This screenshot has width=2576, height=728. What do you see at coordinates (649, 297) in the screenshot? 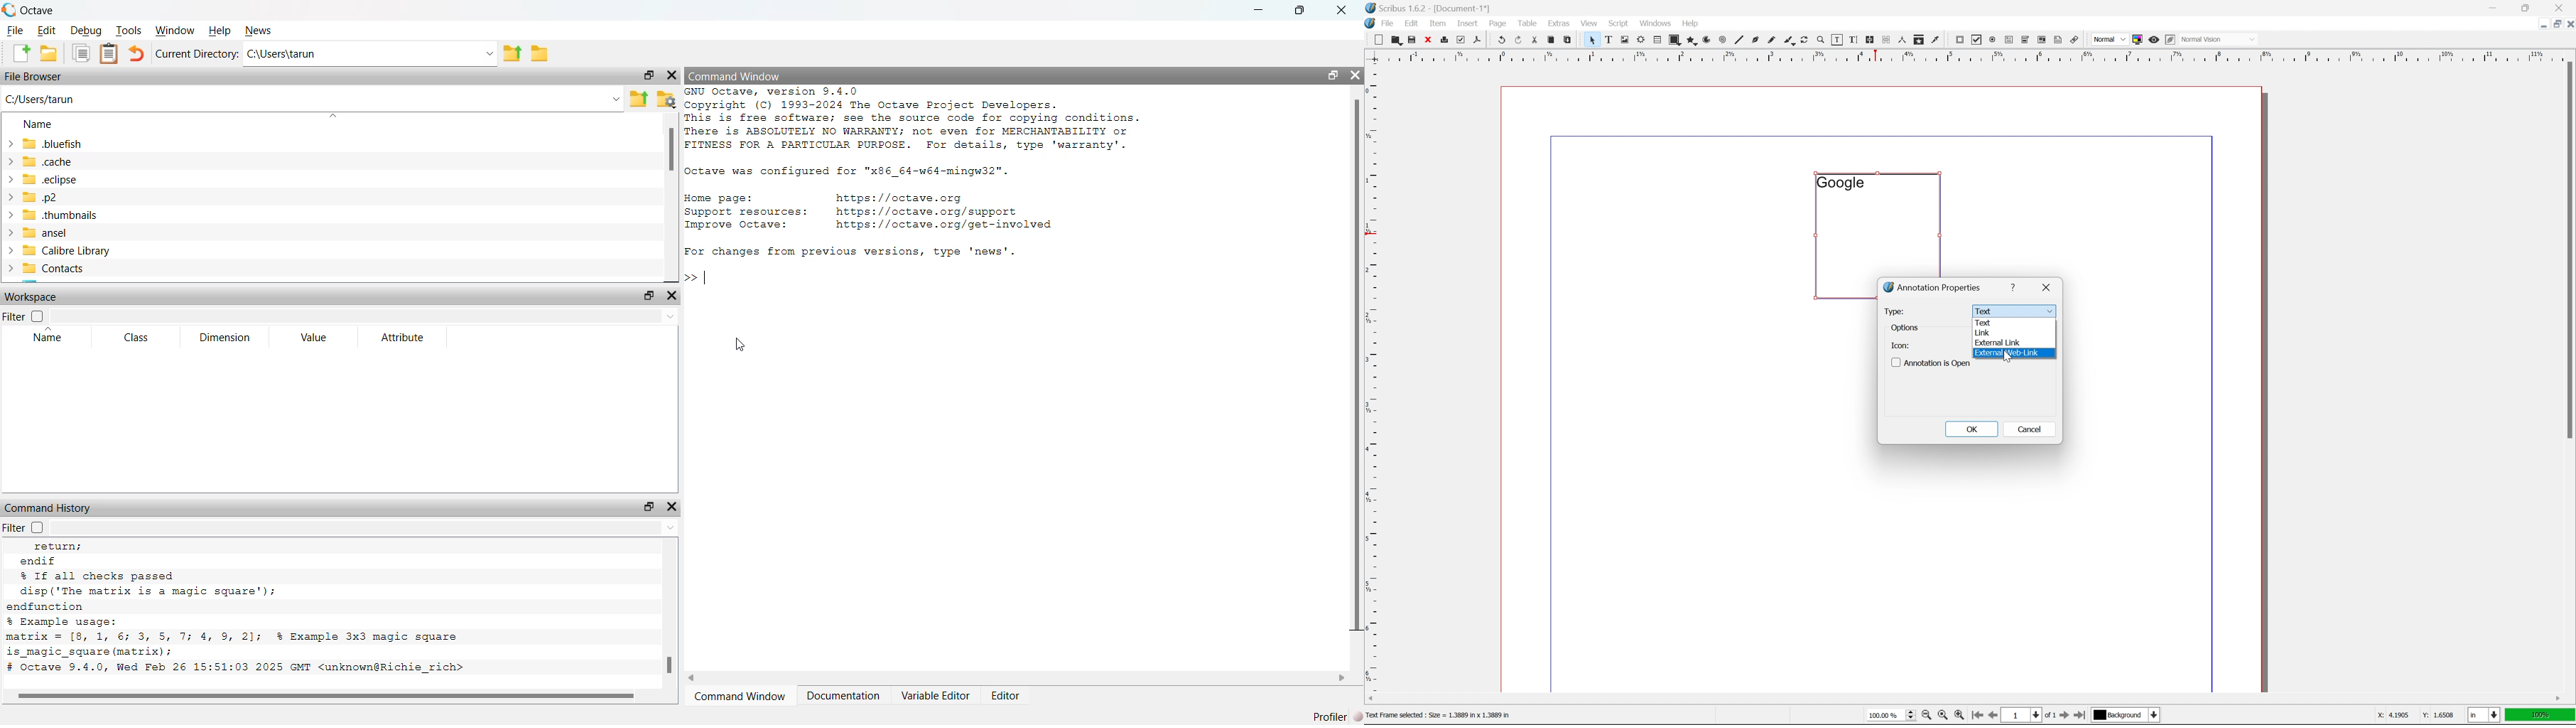
I see `maximize` at bounding box center [649, 297].